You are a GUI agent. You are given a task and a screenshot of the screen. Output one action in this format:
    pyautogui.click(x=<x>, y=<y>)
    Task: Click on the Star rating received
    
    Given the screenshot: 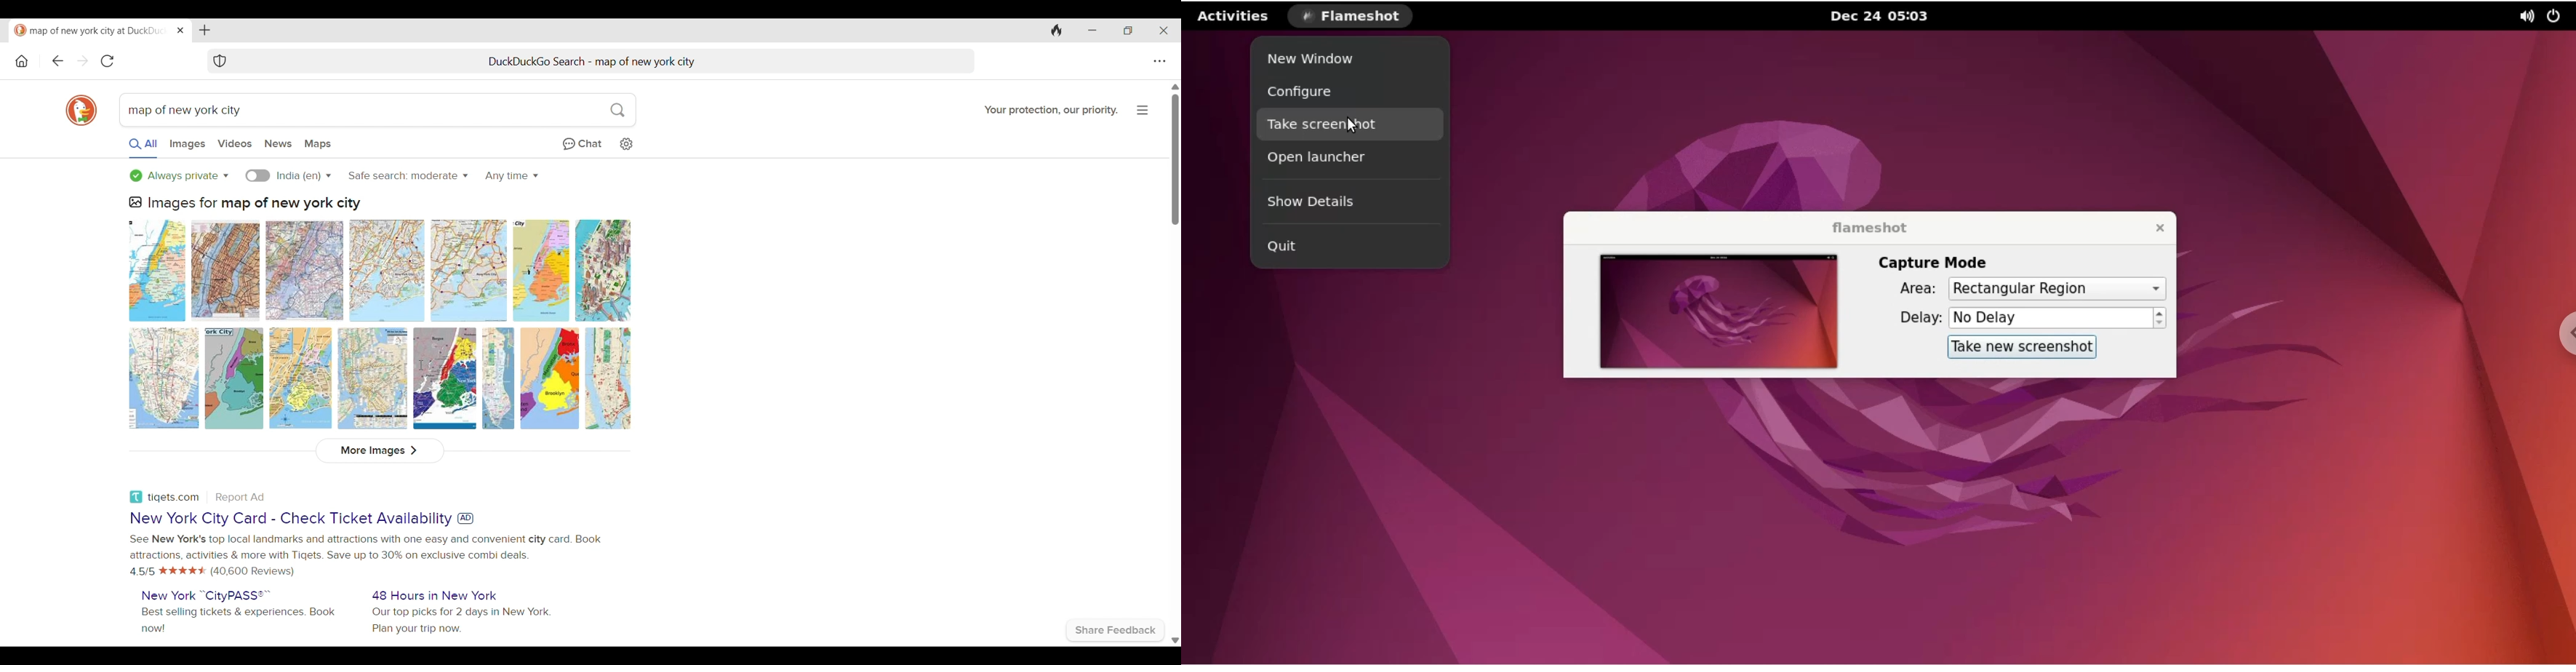 What is the action you would take?
    pyautogui.click(x=183, y=571)
    